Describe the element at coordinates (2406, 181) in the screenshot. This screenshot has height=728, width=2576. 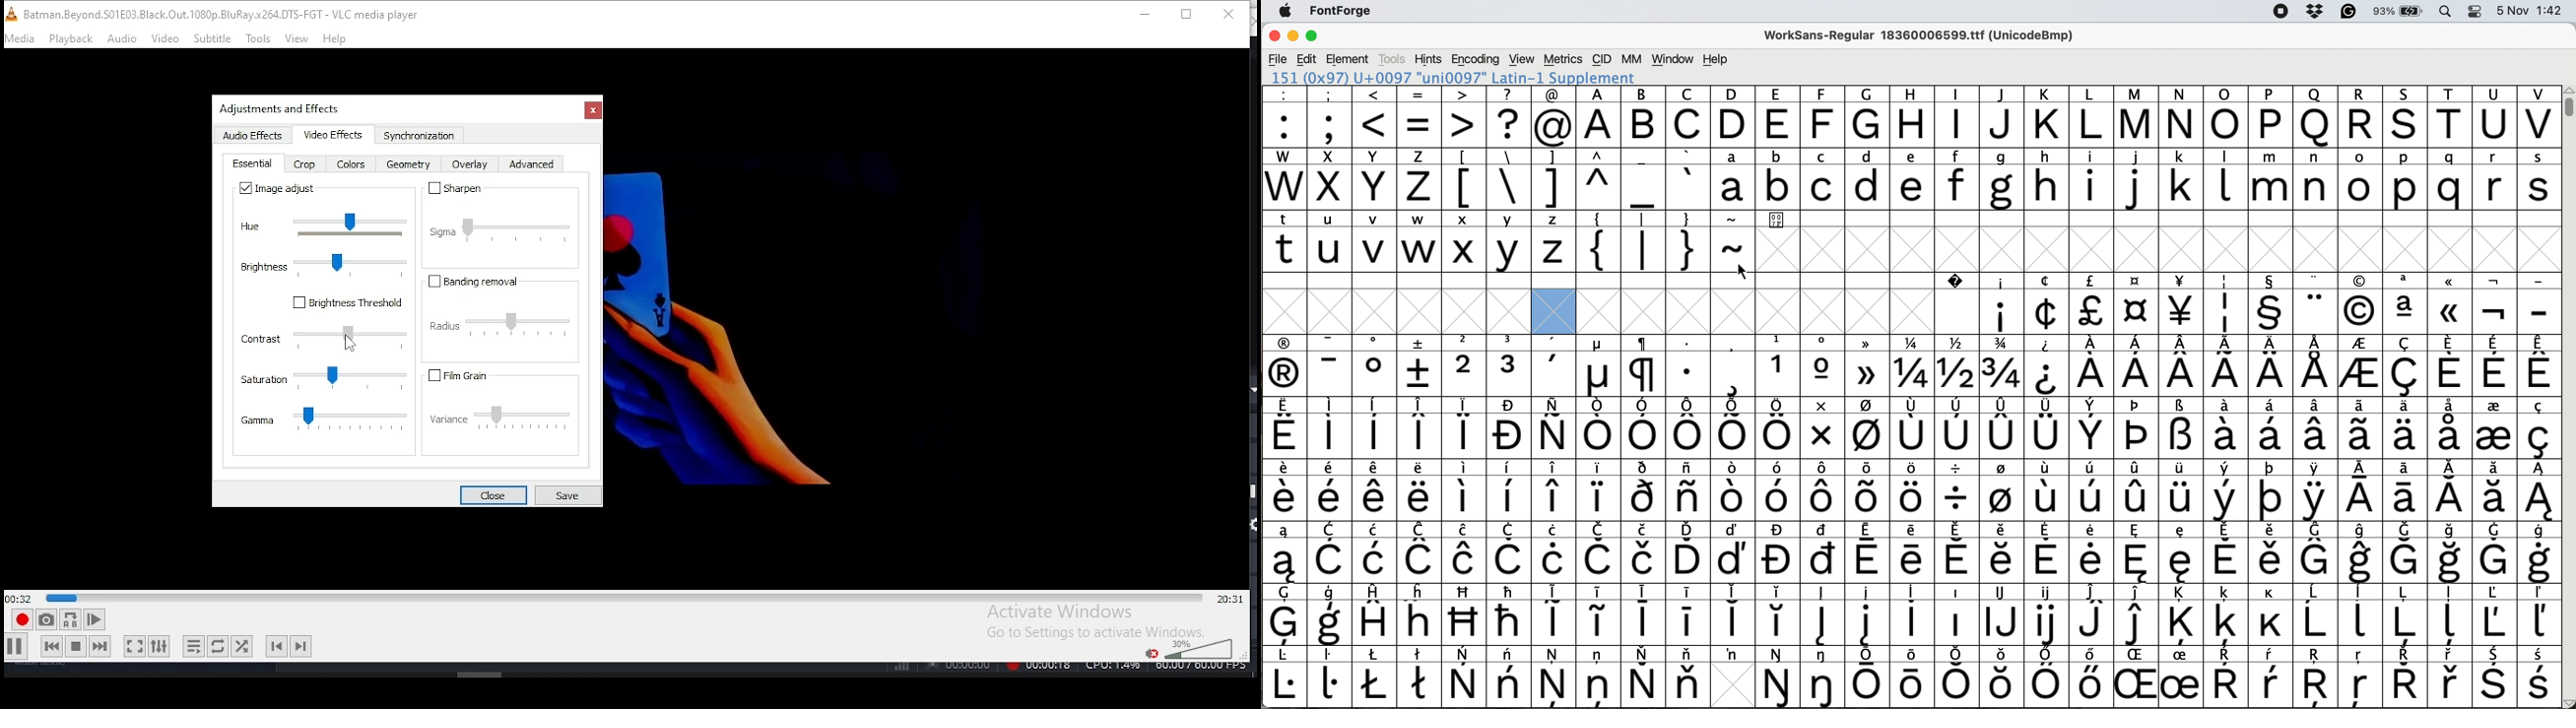
I see `p` at that location.